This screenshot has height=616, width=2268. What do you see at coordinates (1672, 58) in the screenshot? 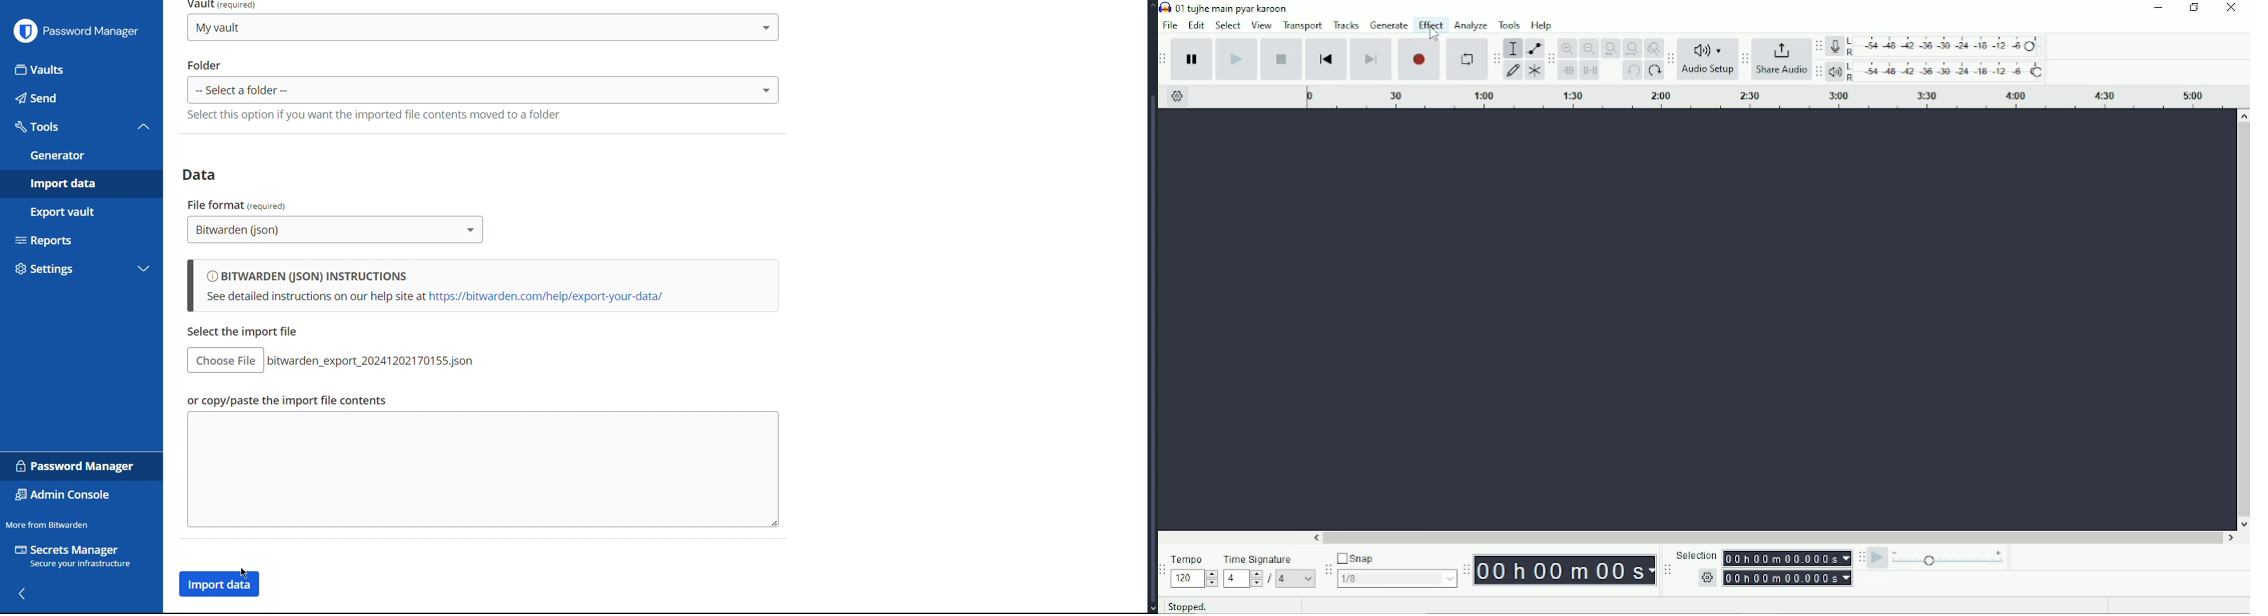
I see `Audacity Audio Setup toolbar` at bounding box center [1672, 58].